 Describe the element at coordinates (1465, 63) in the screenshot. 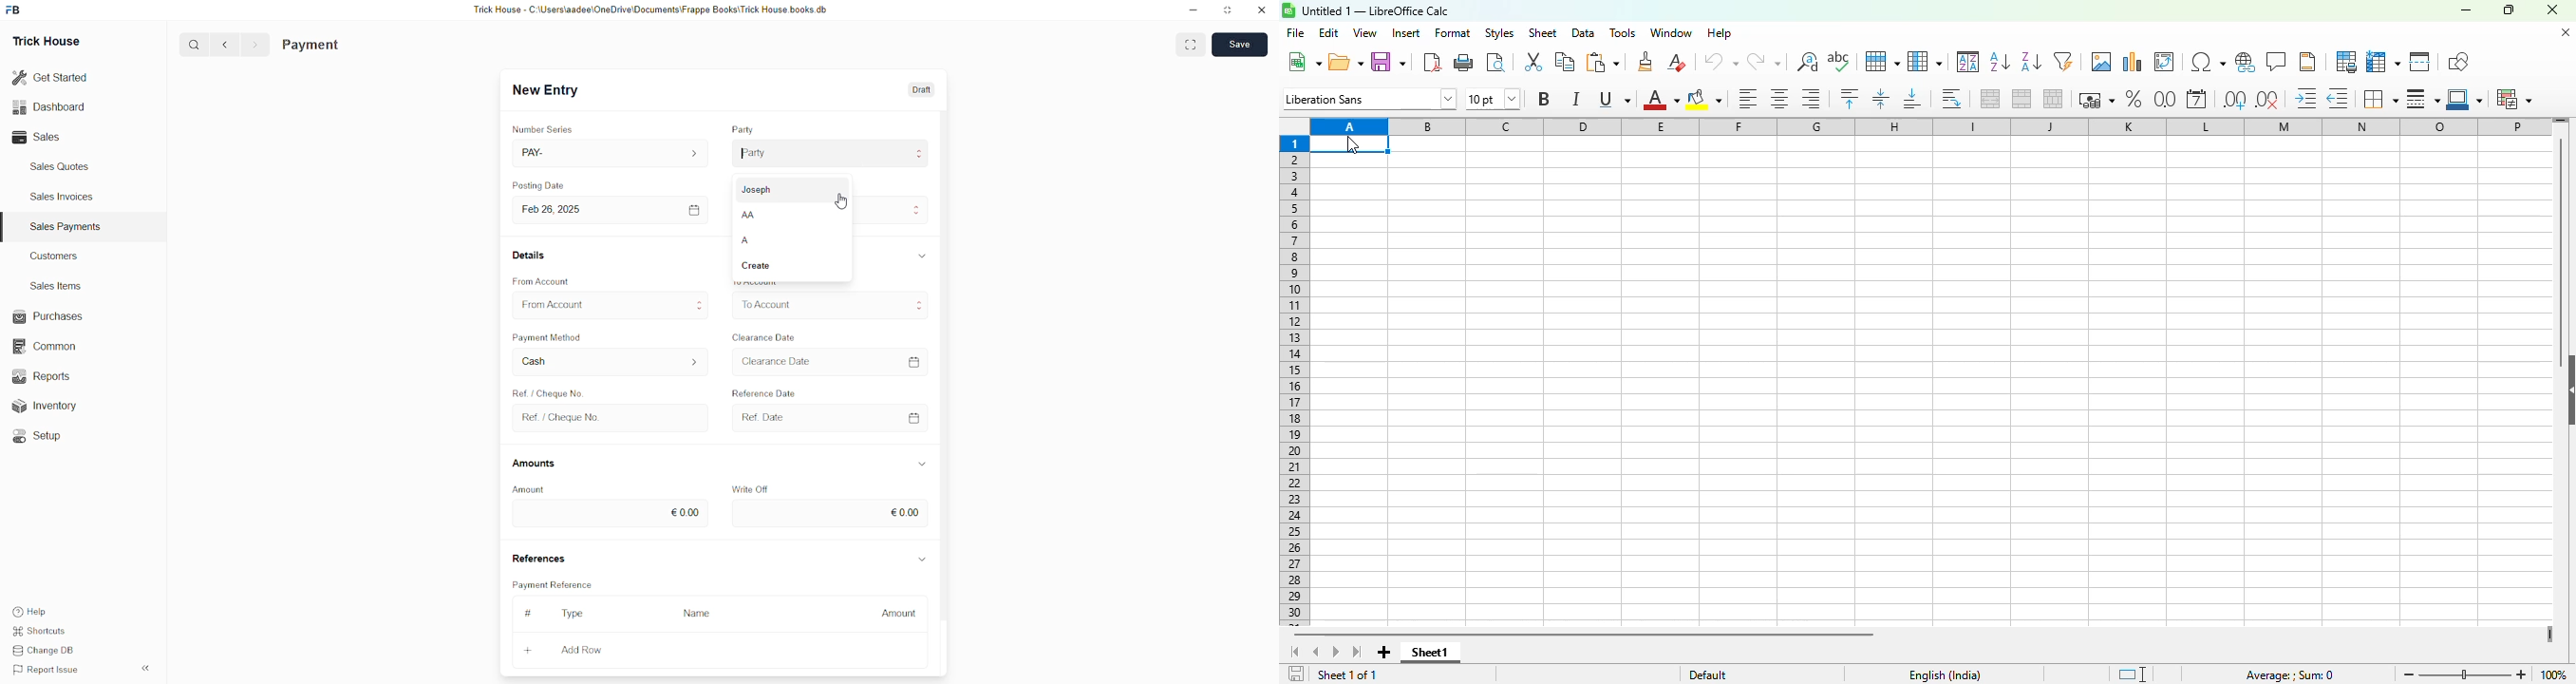

I see `print ` at that location.